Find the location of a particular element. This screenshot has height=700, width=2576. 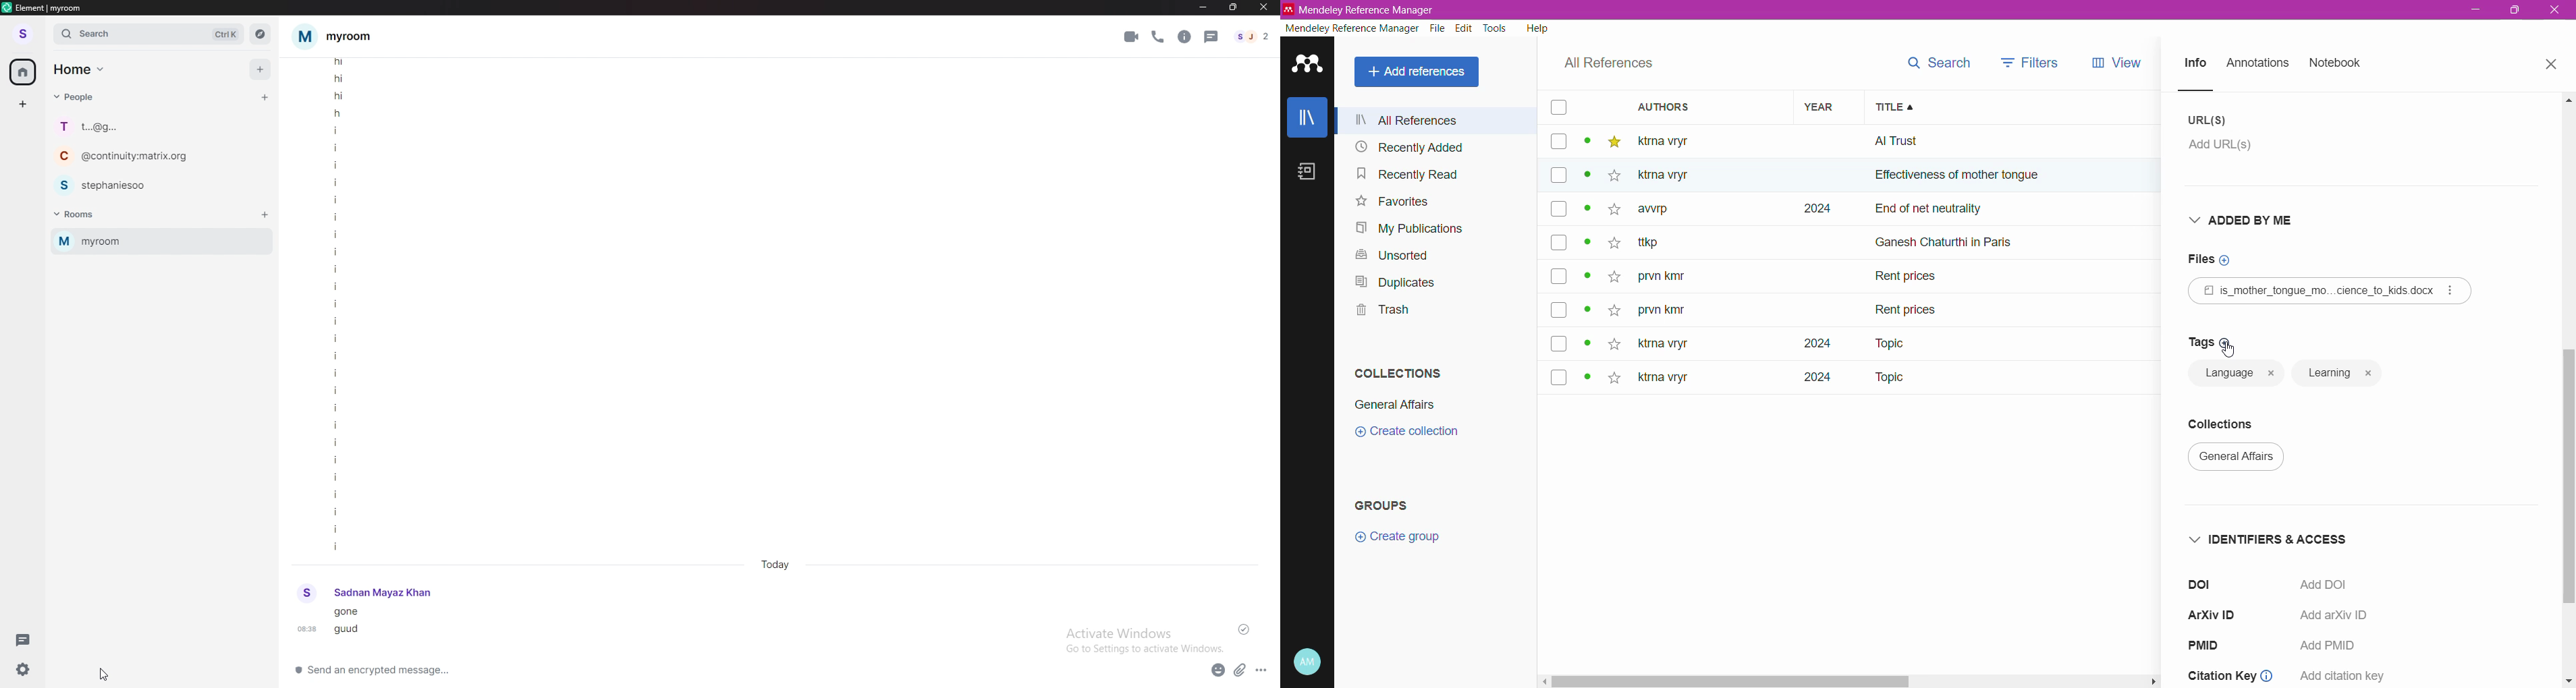

expand is located at coordinates (45, 34).